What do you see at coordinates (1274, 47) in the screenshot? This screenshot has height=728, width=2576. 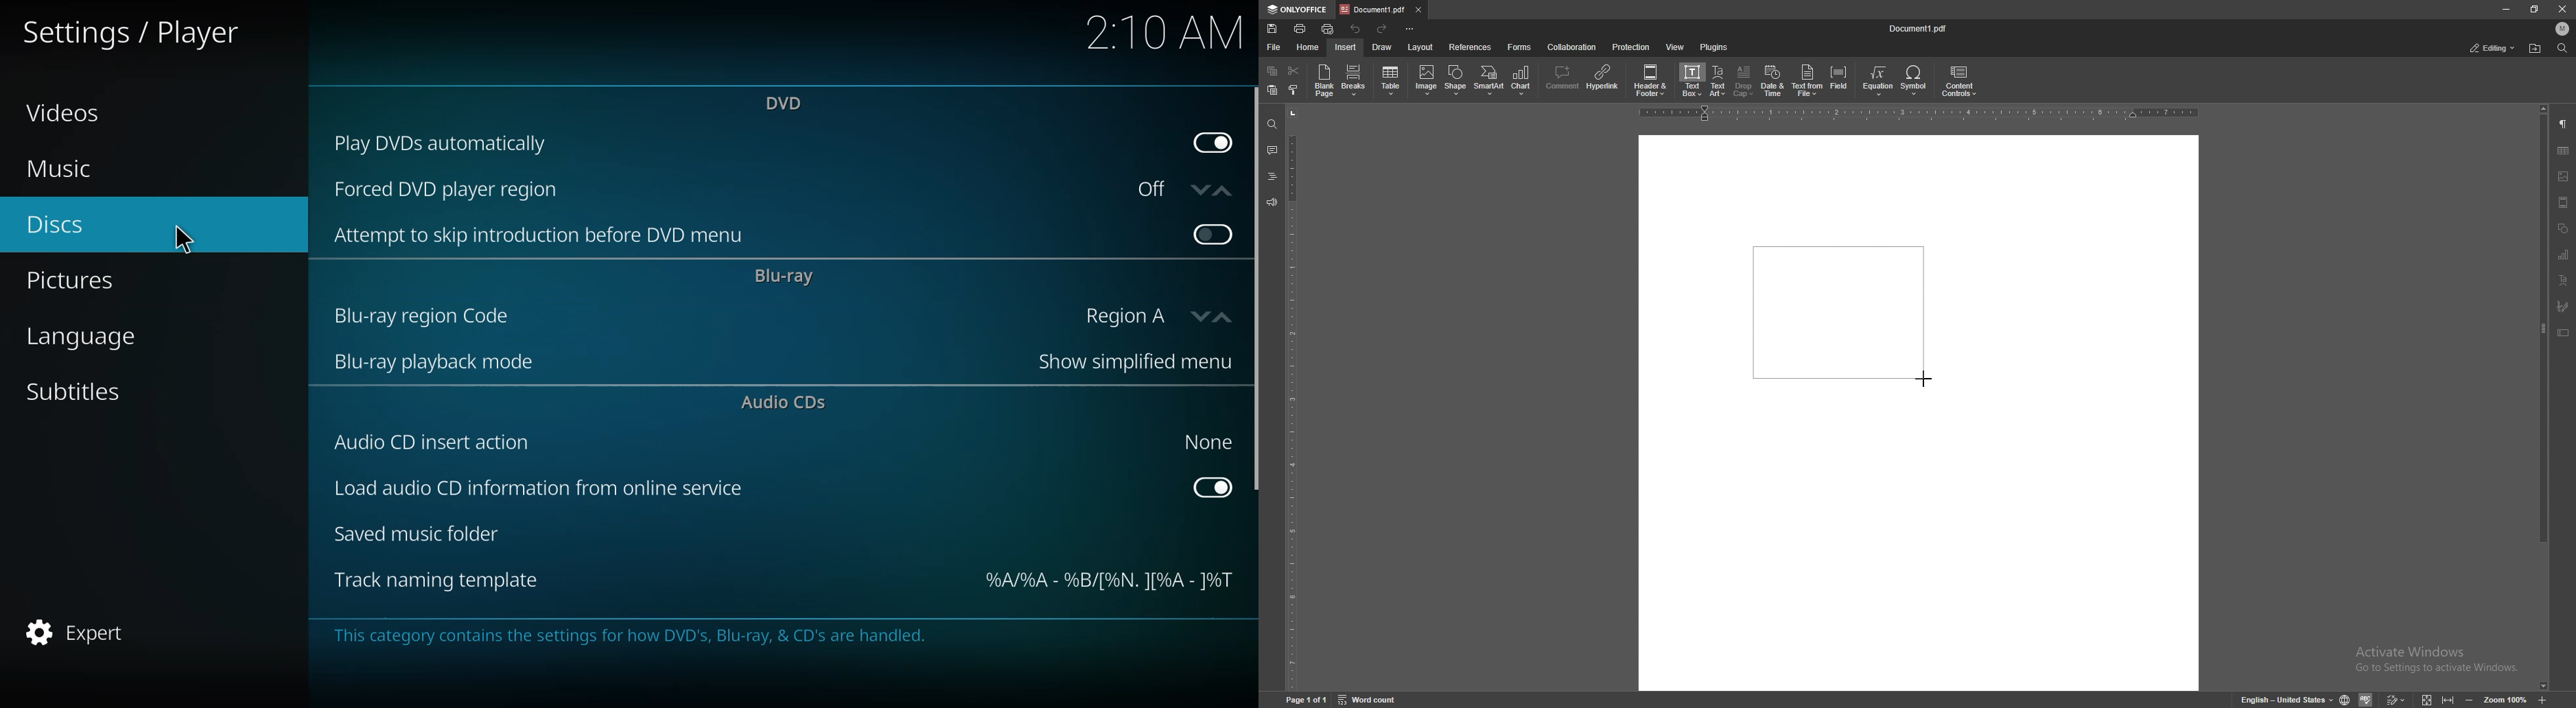 I see `file` at bounding box center [1274, 47].